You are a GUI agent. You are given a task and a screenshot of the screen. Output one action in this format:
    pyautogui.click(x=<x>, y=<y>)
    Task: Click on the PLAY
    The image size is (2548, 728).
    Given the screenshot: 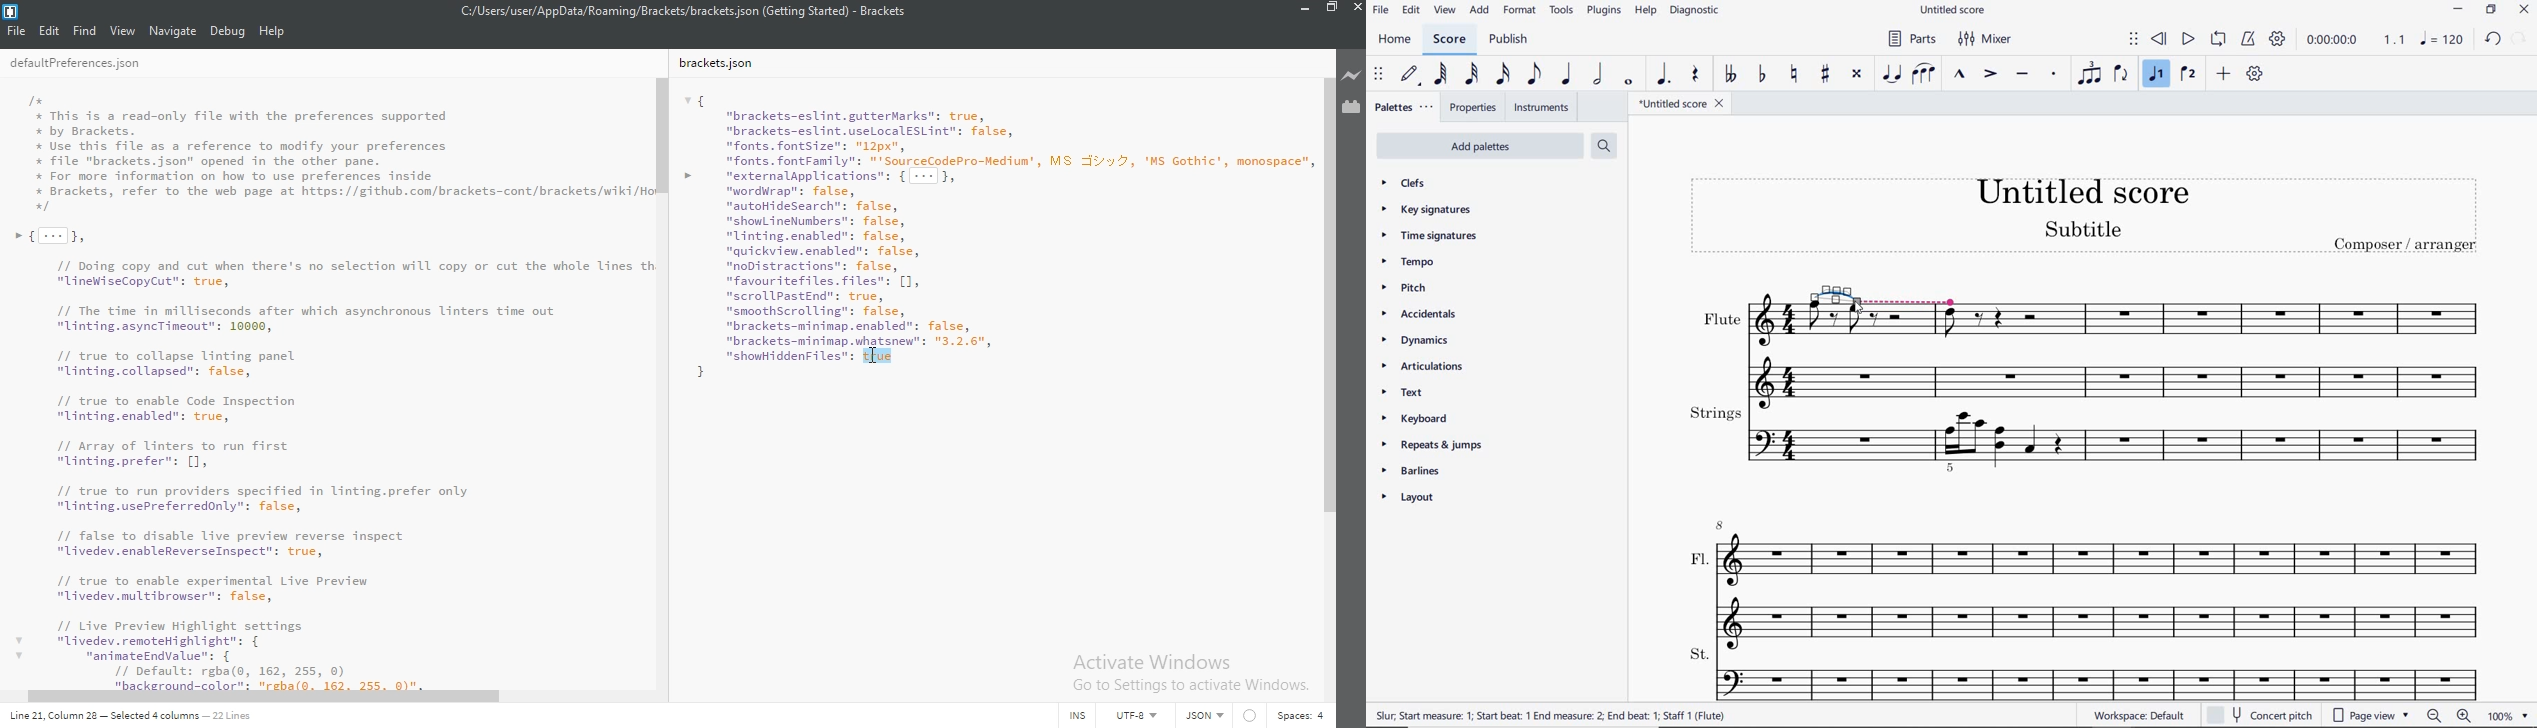 What is the action you would take?
    pyautogui.click(x=2188, y=38)
    